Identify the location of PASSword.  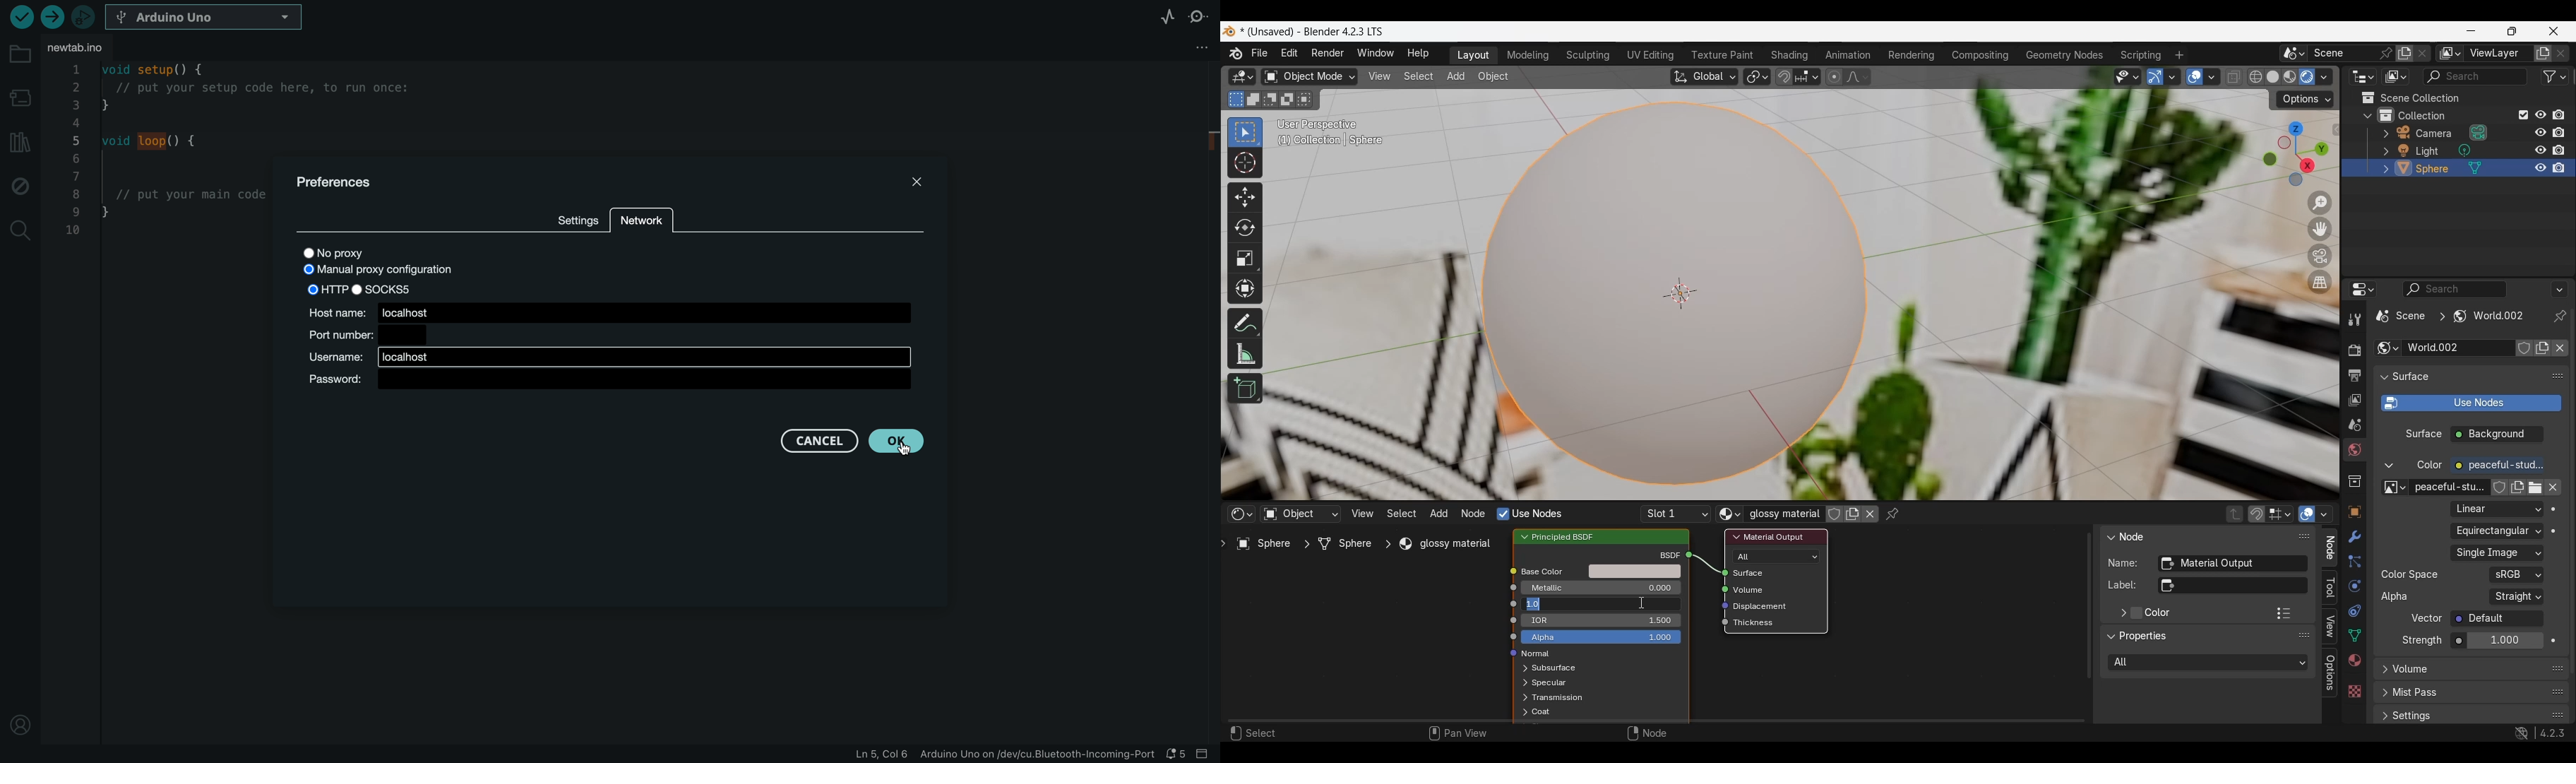
(609, 380).